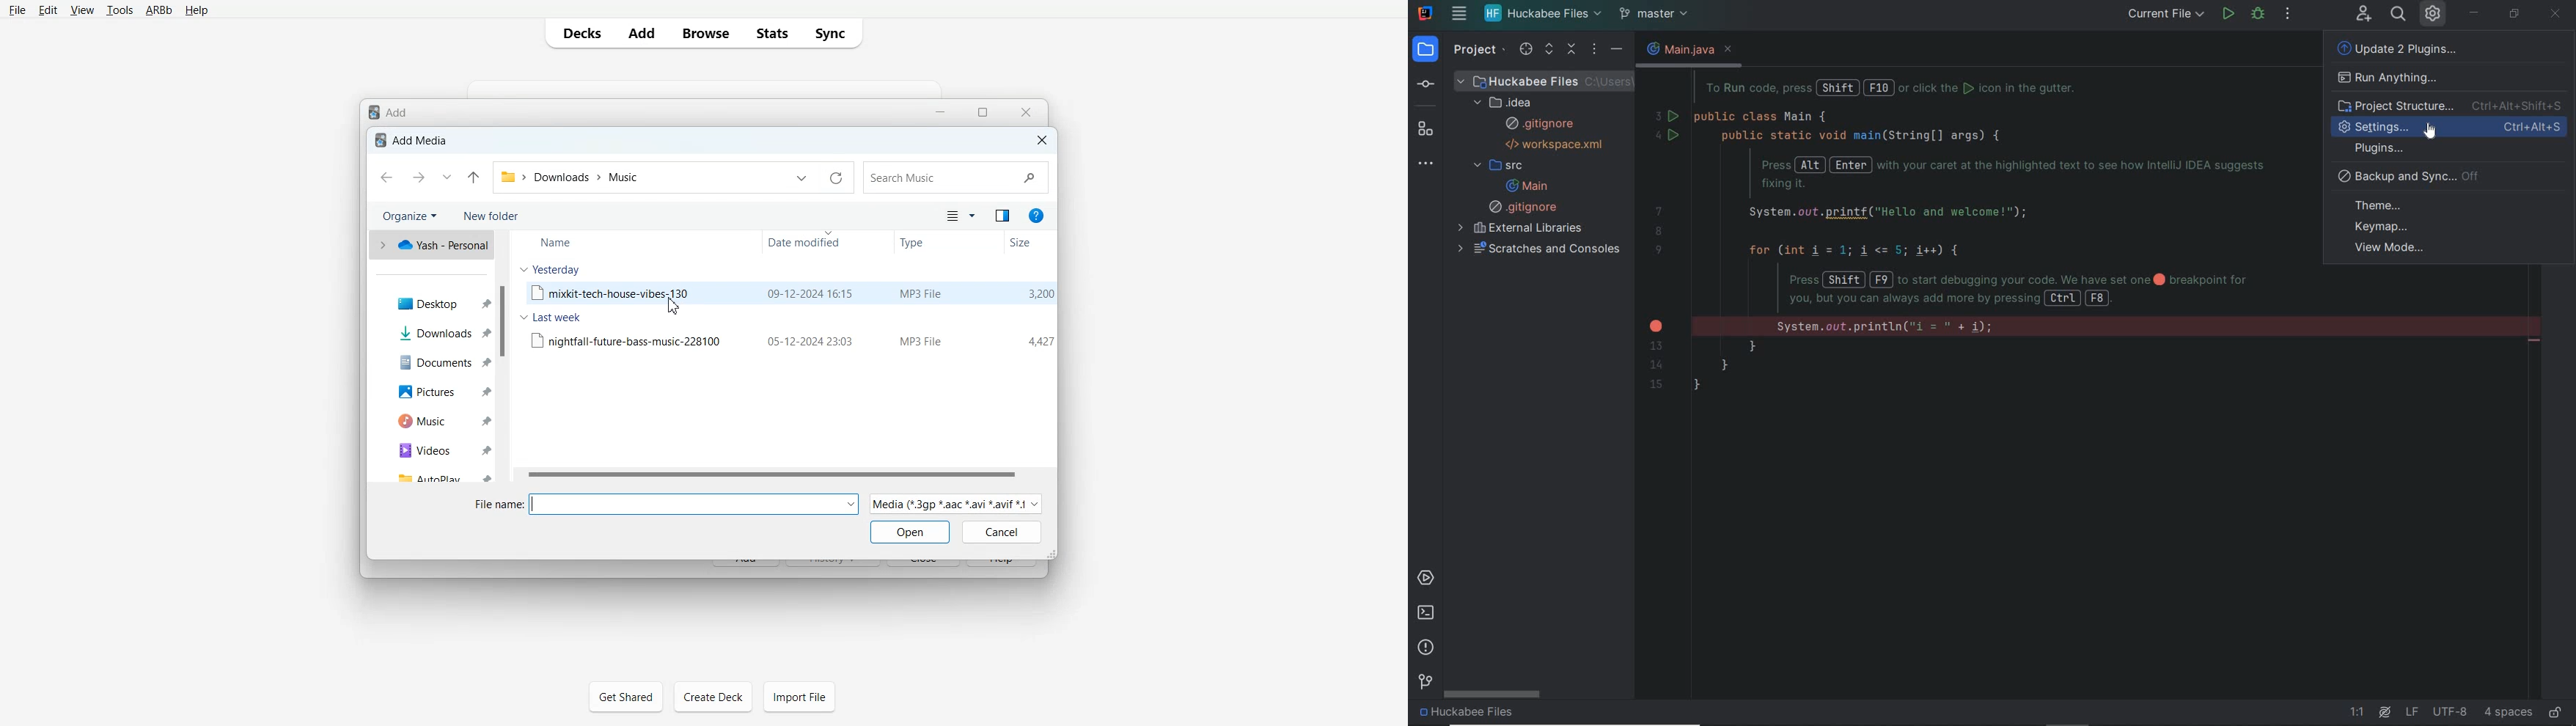 The width and height of the screenshot is (2576, 728). Describe the element at coordinates (959, 216) in the screenshot. I see `Change of view` at that location.